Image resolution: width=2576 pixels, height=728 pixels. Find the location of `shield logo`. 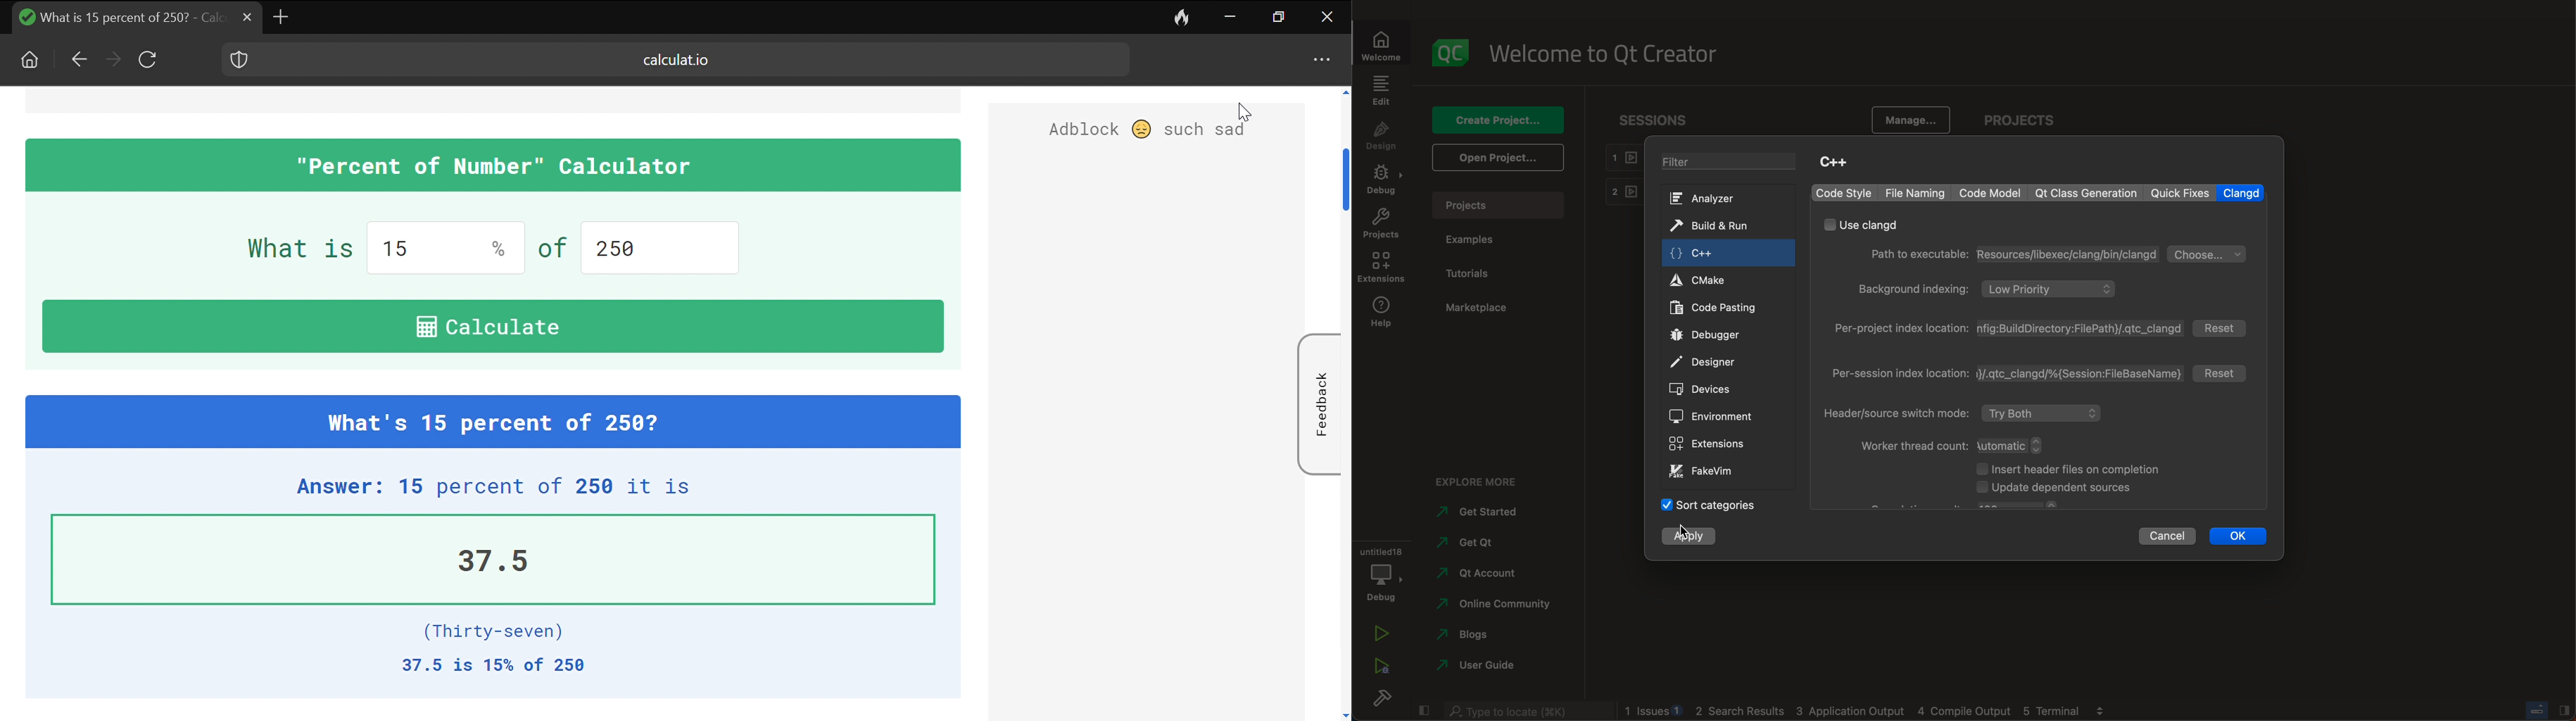

shield logo is located at coordinates (237, 60).